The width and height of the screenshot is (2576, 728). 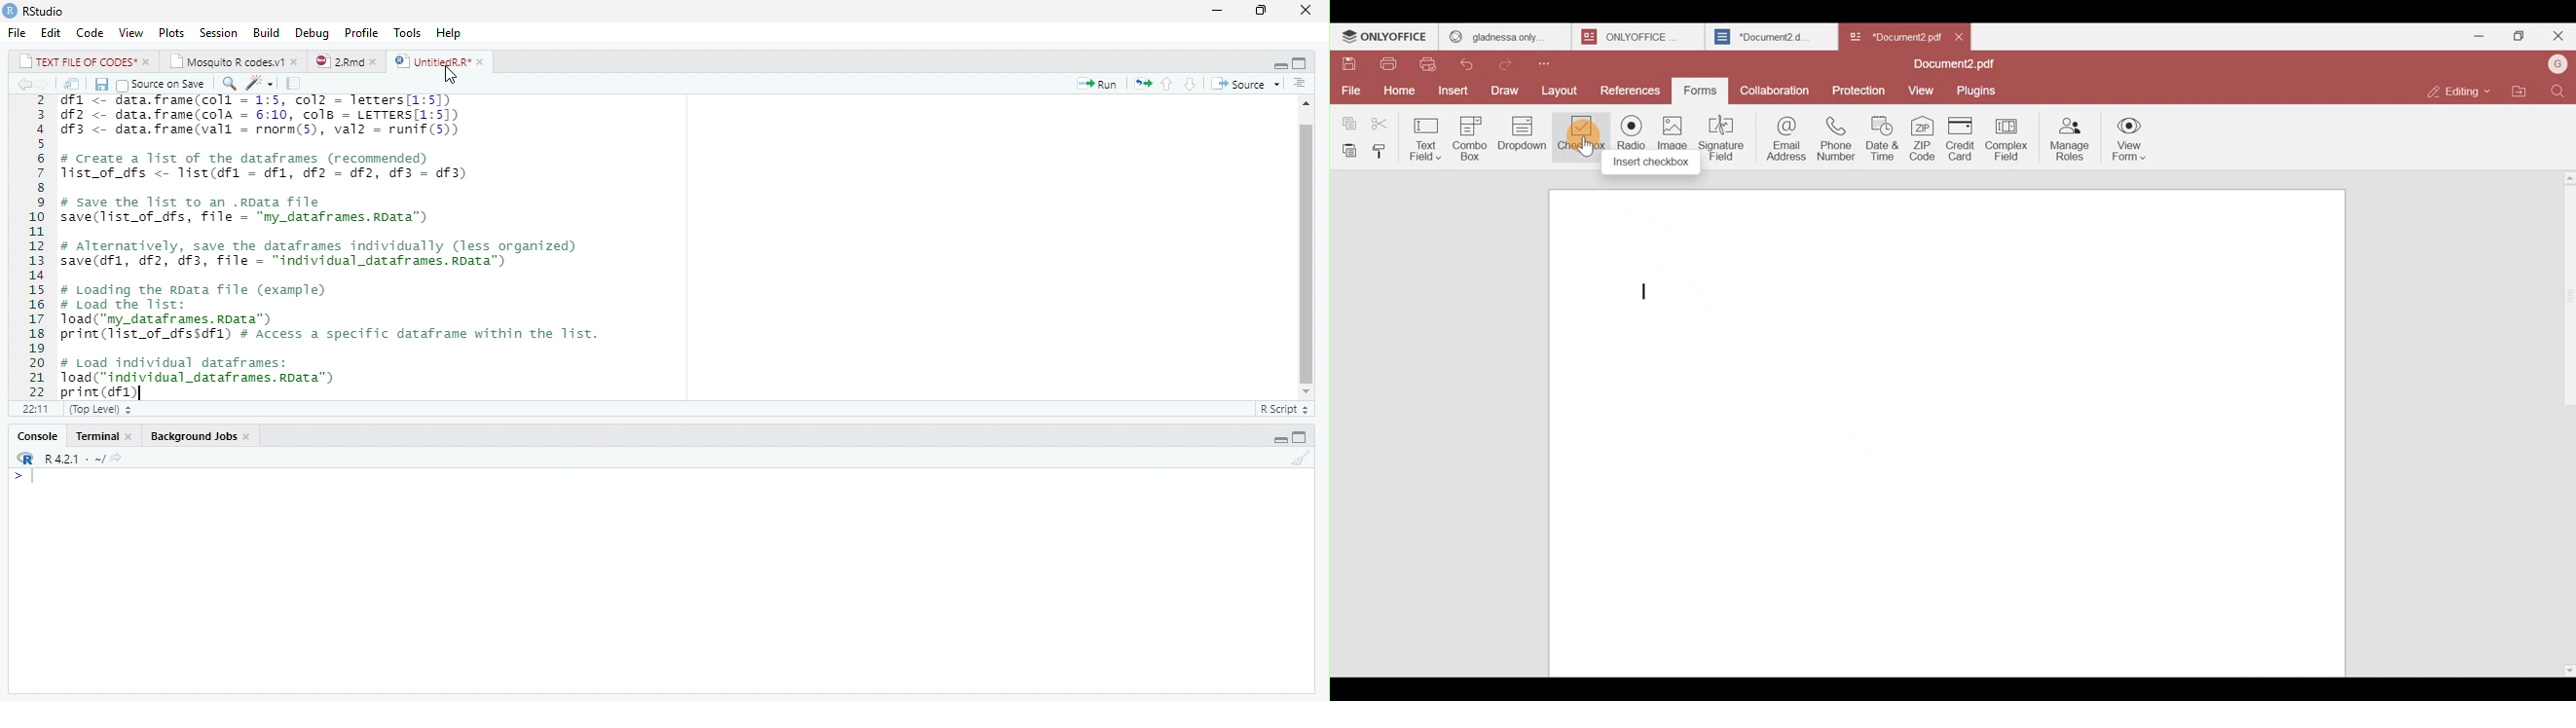 What do you see at coordinates (1302, 437) in the screenshot?
I see `Full Height` at bounding box center [1302, 437].